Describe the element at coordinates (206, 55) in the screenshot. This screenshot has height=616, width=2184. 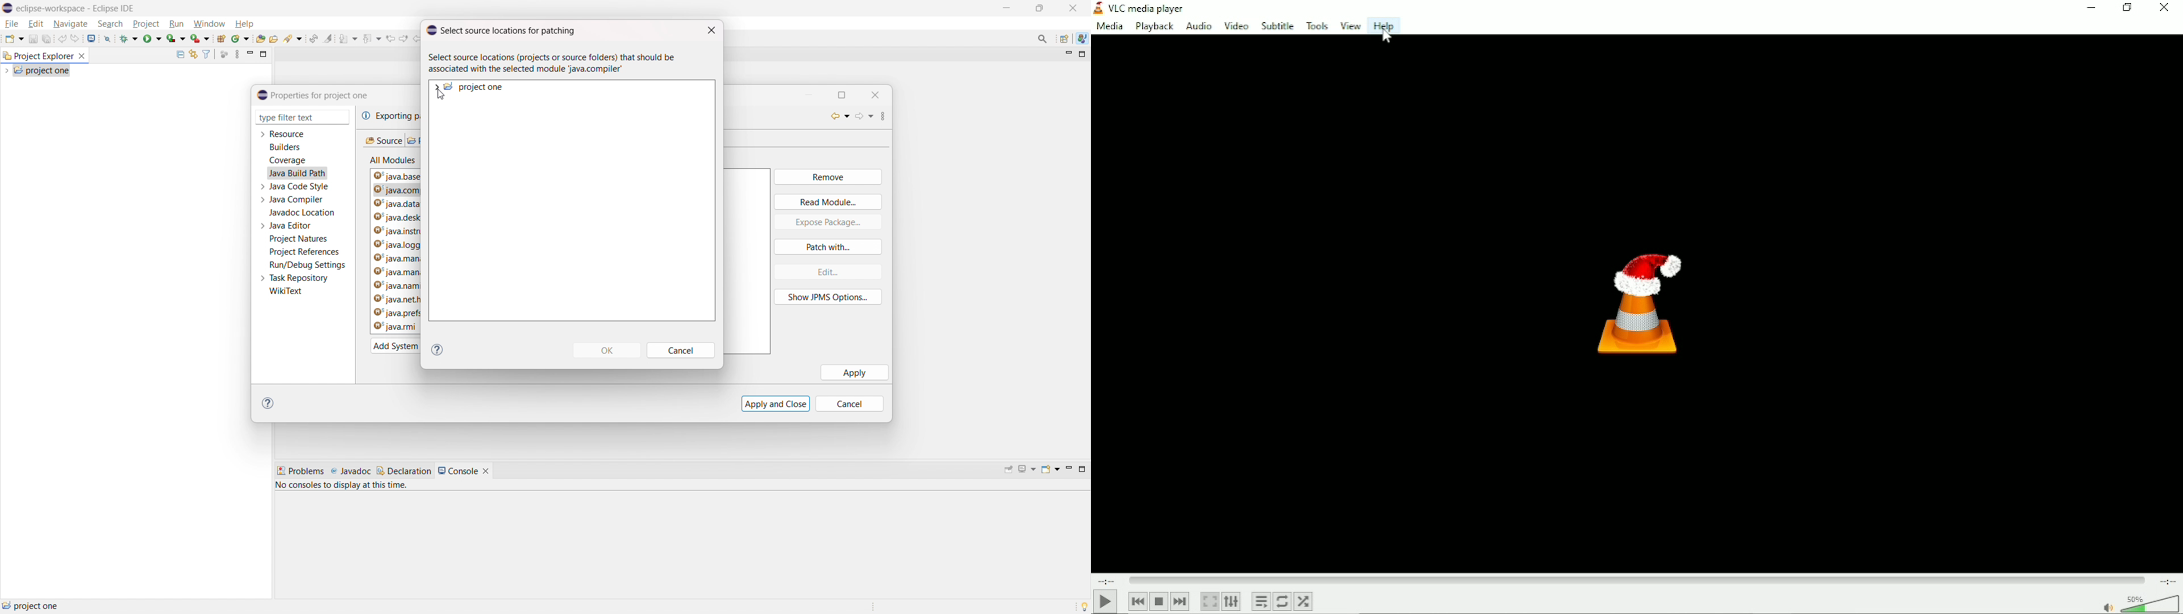
I see `select and deselect filters` at that location.